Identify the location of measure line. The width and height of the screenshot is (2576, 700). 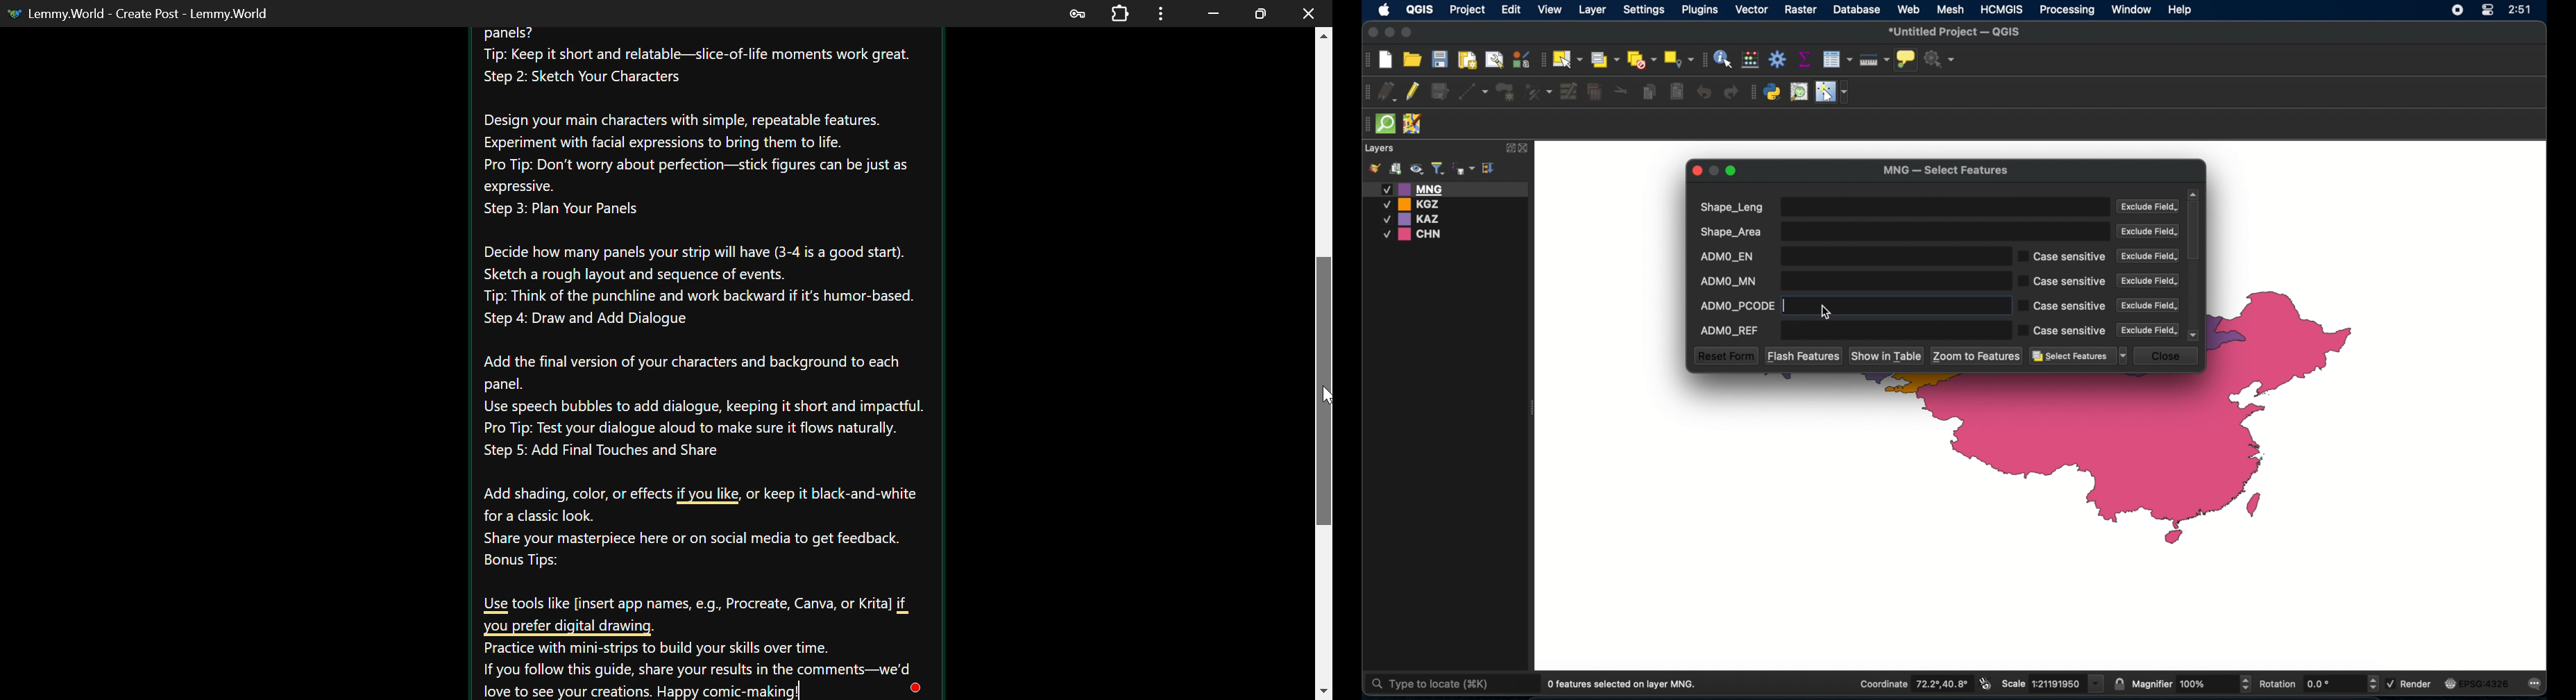
(1875, 60).